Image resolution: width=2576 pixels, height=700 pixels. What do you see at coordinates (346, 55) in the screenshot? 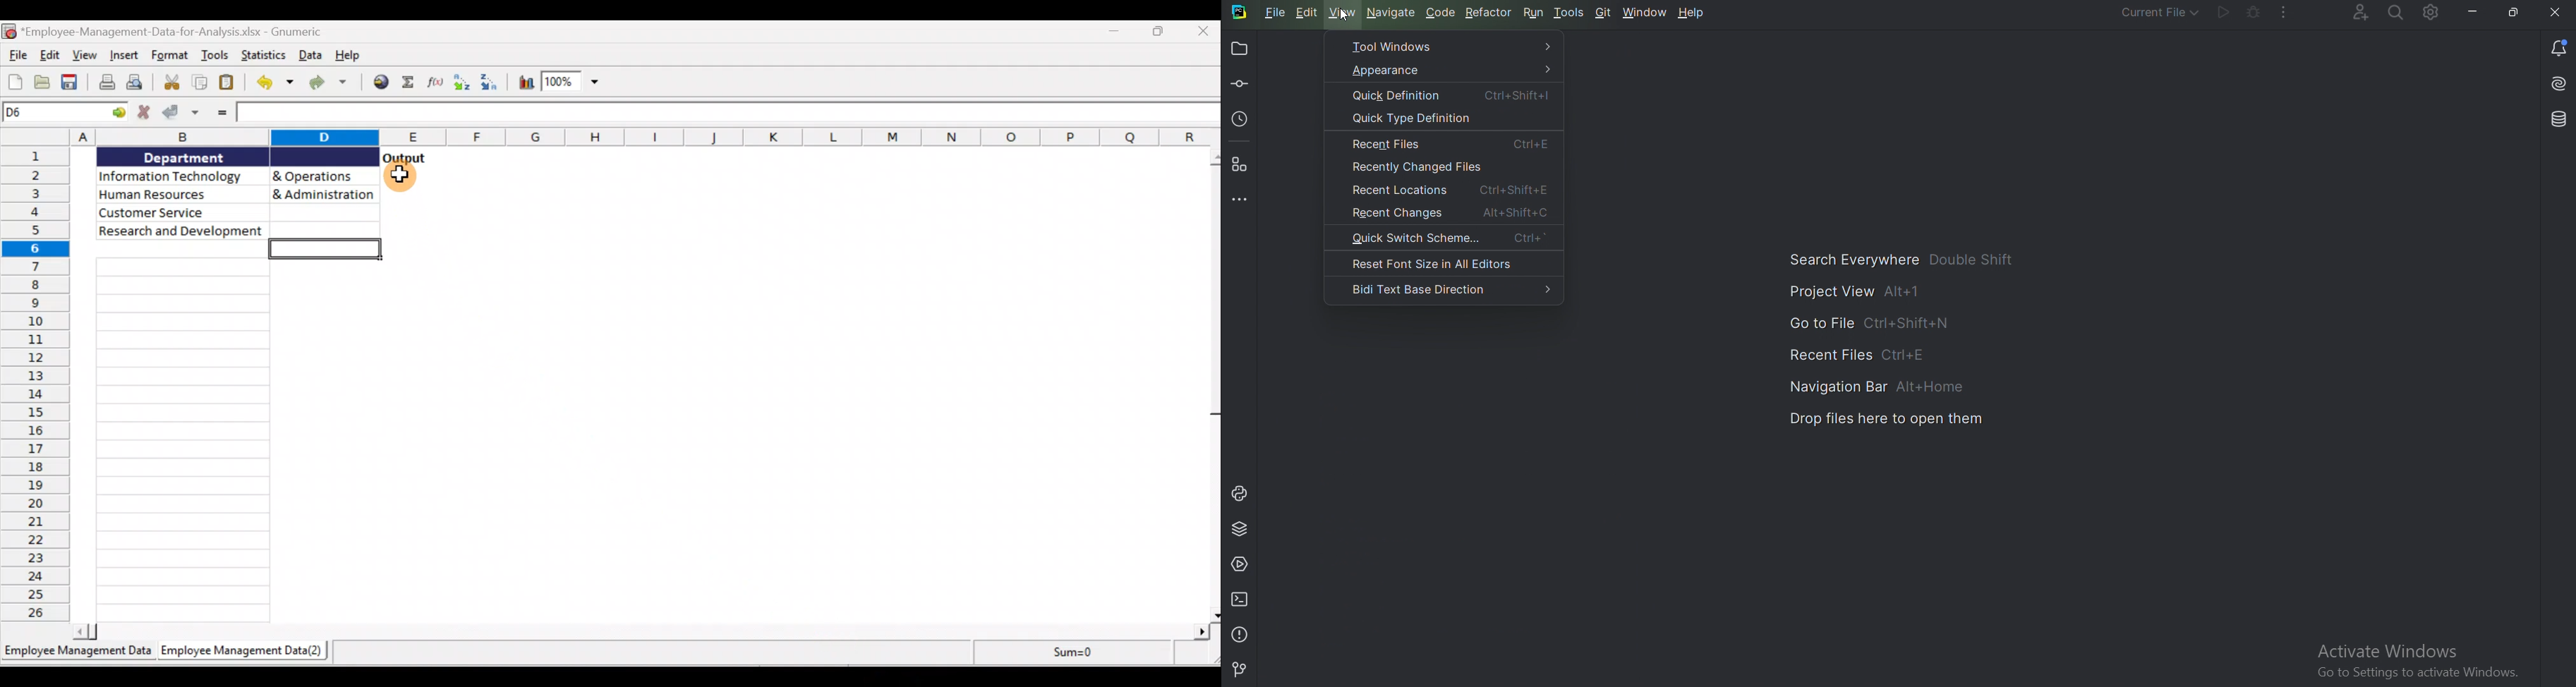
I see `Help` at bounding box center [346, 55].